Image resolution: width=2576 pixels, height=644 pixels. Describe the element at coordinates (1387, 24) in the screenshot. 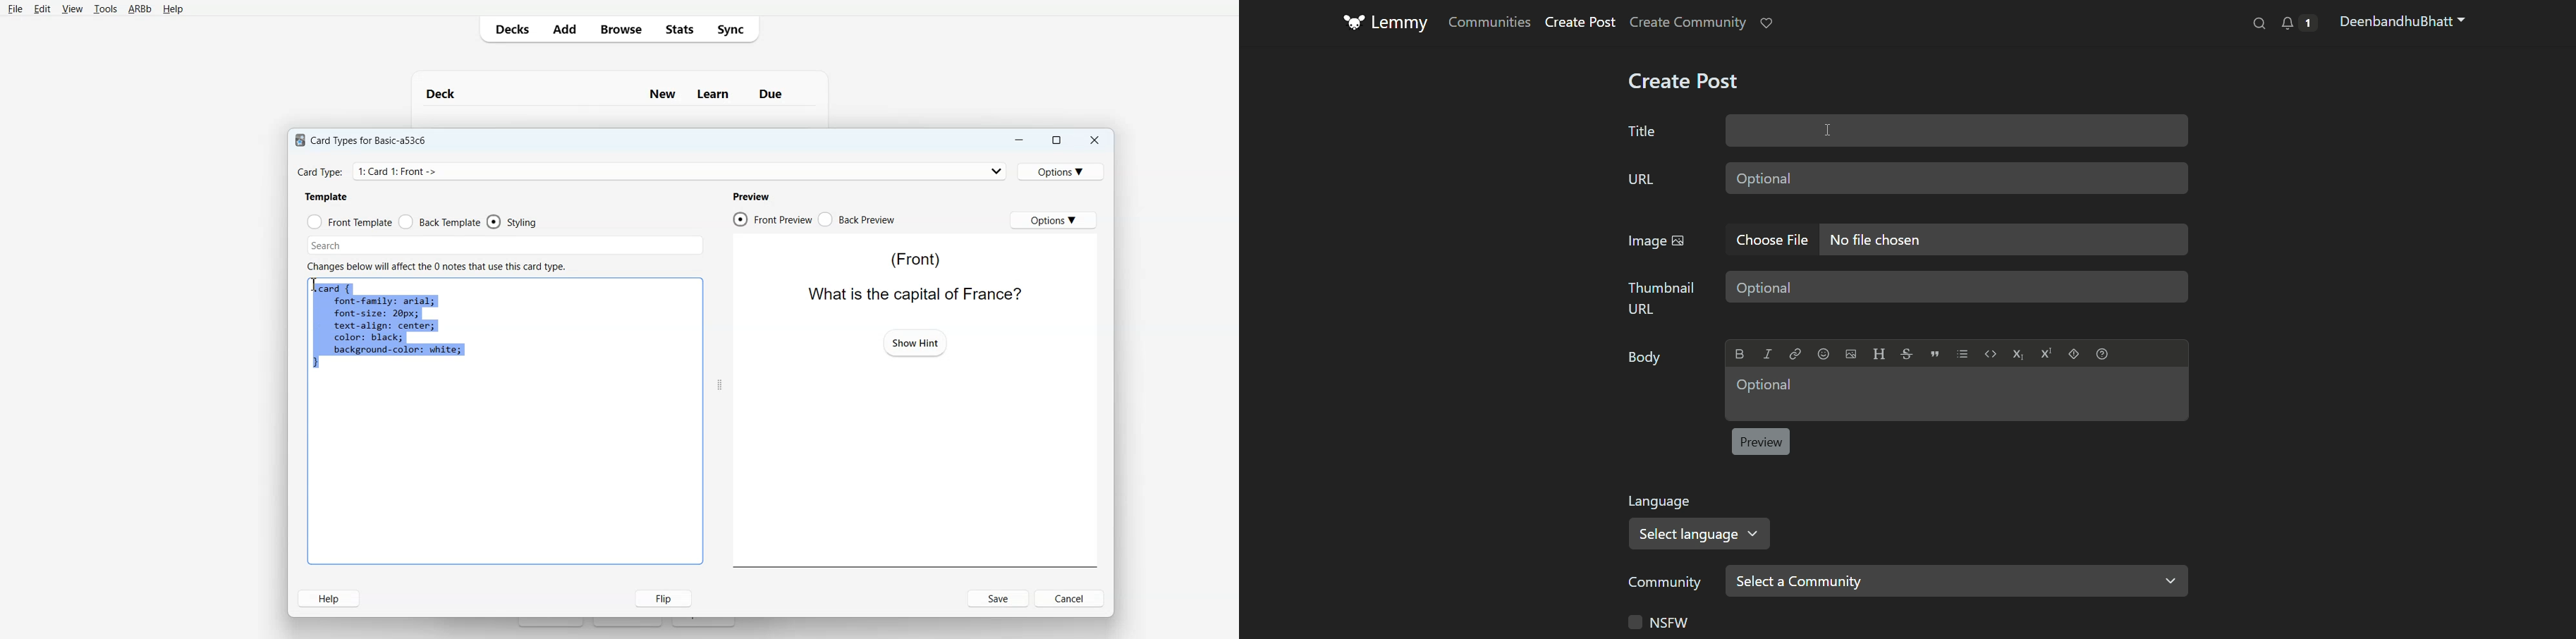

I see `logo and title` at that location.